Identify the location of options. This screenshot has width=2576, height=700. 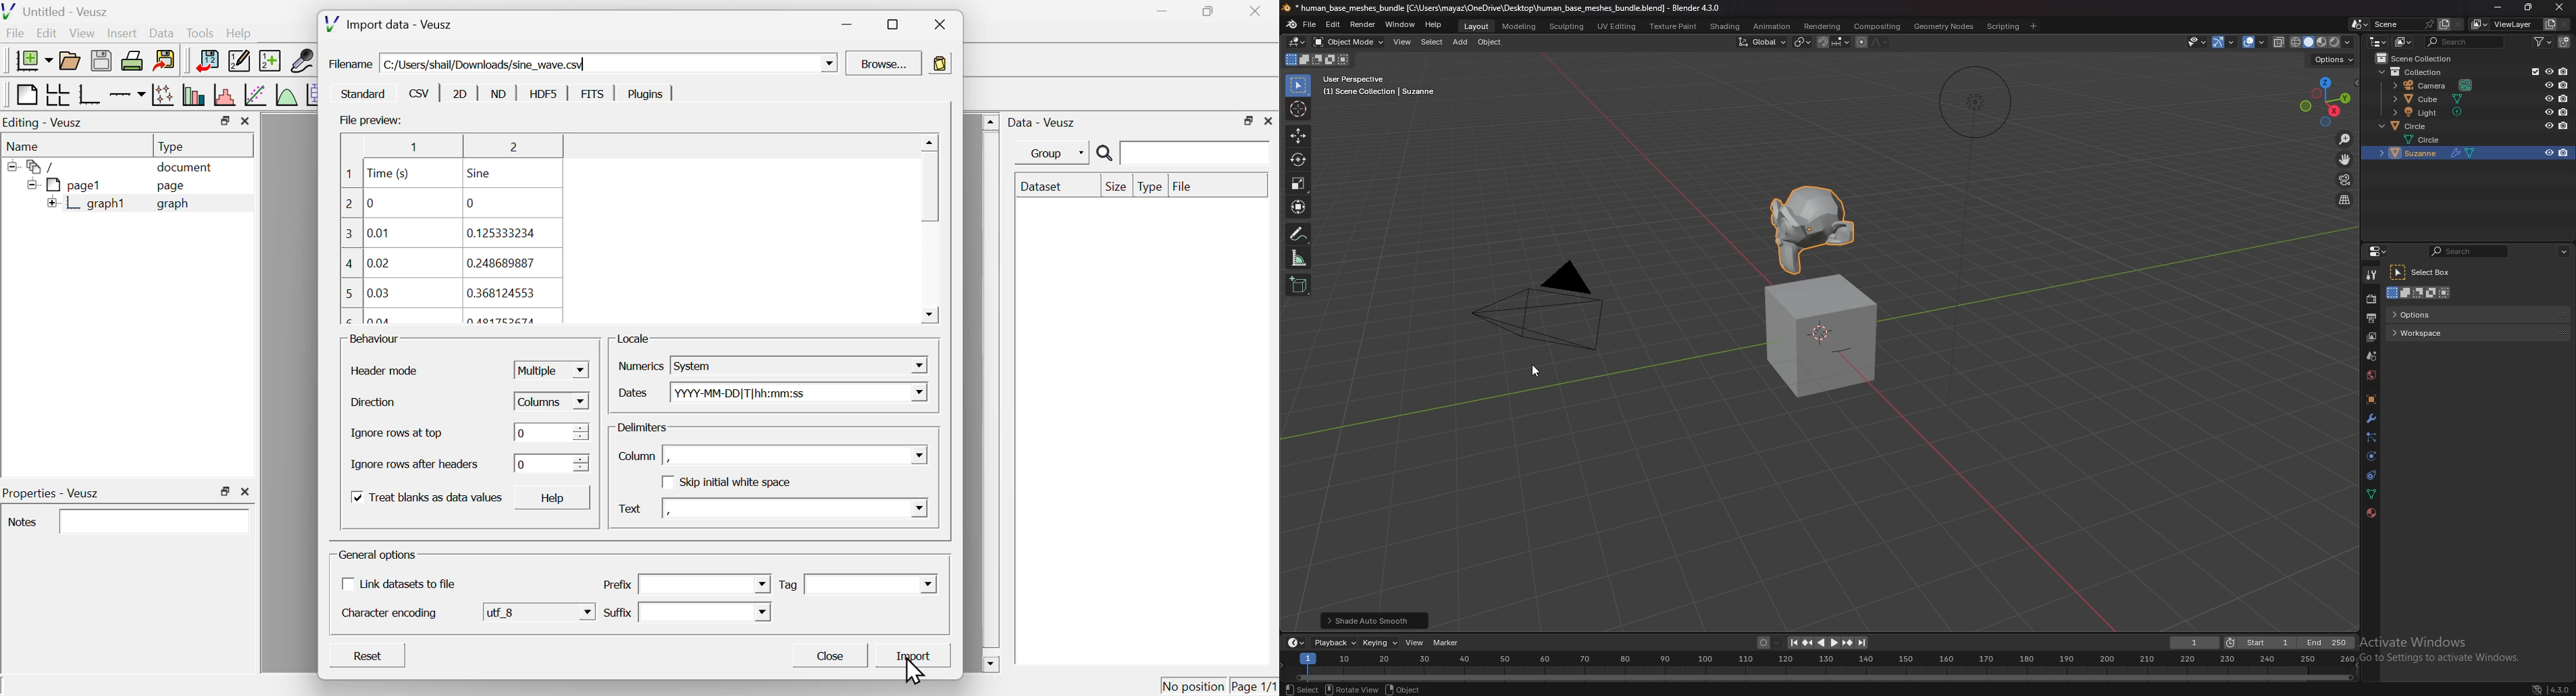
(939, 64).